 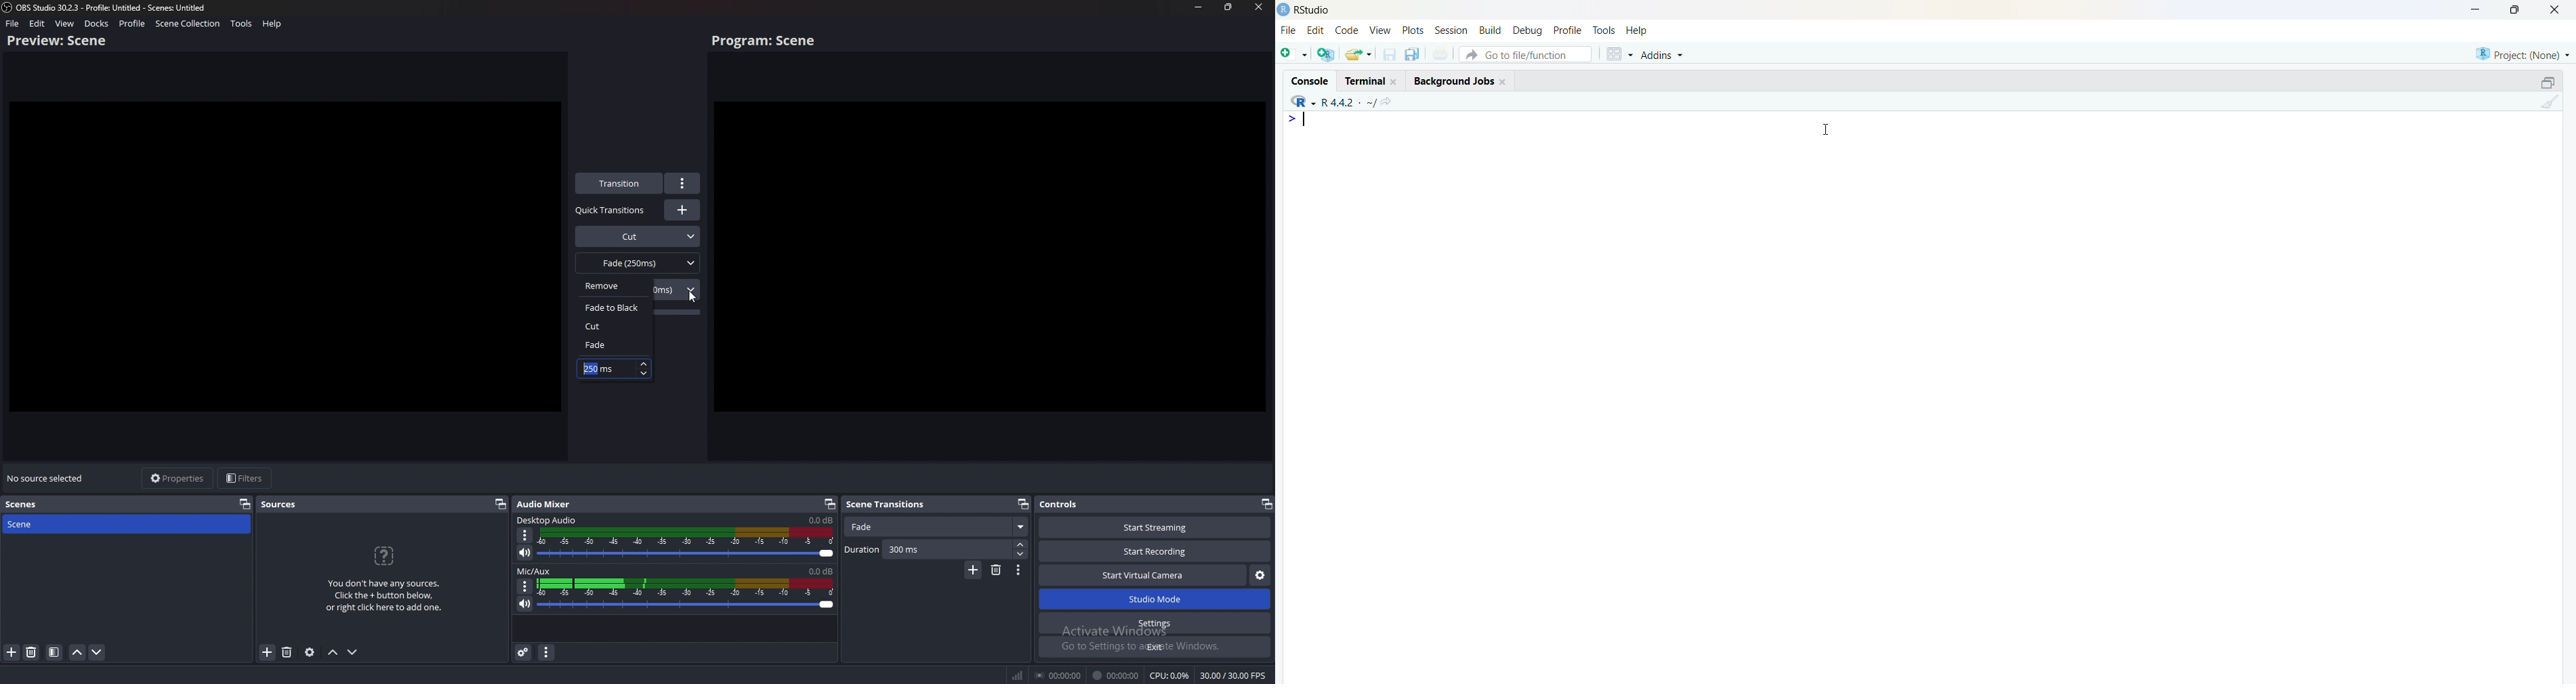 I want to click on Audio mixer, so click(x=547, y=503).